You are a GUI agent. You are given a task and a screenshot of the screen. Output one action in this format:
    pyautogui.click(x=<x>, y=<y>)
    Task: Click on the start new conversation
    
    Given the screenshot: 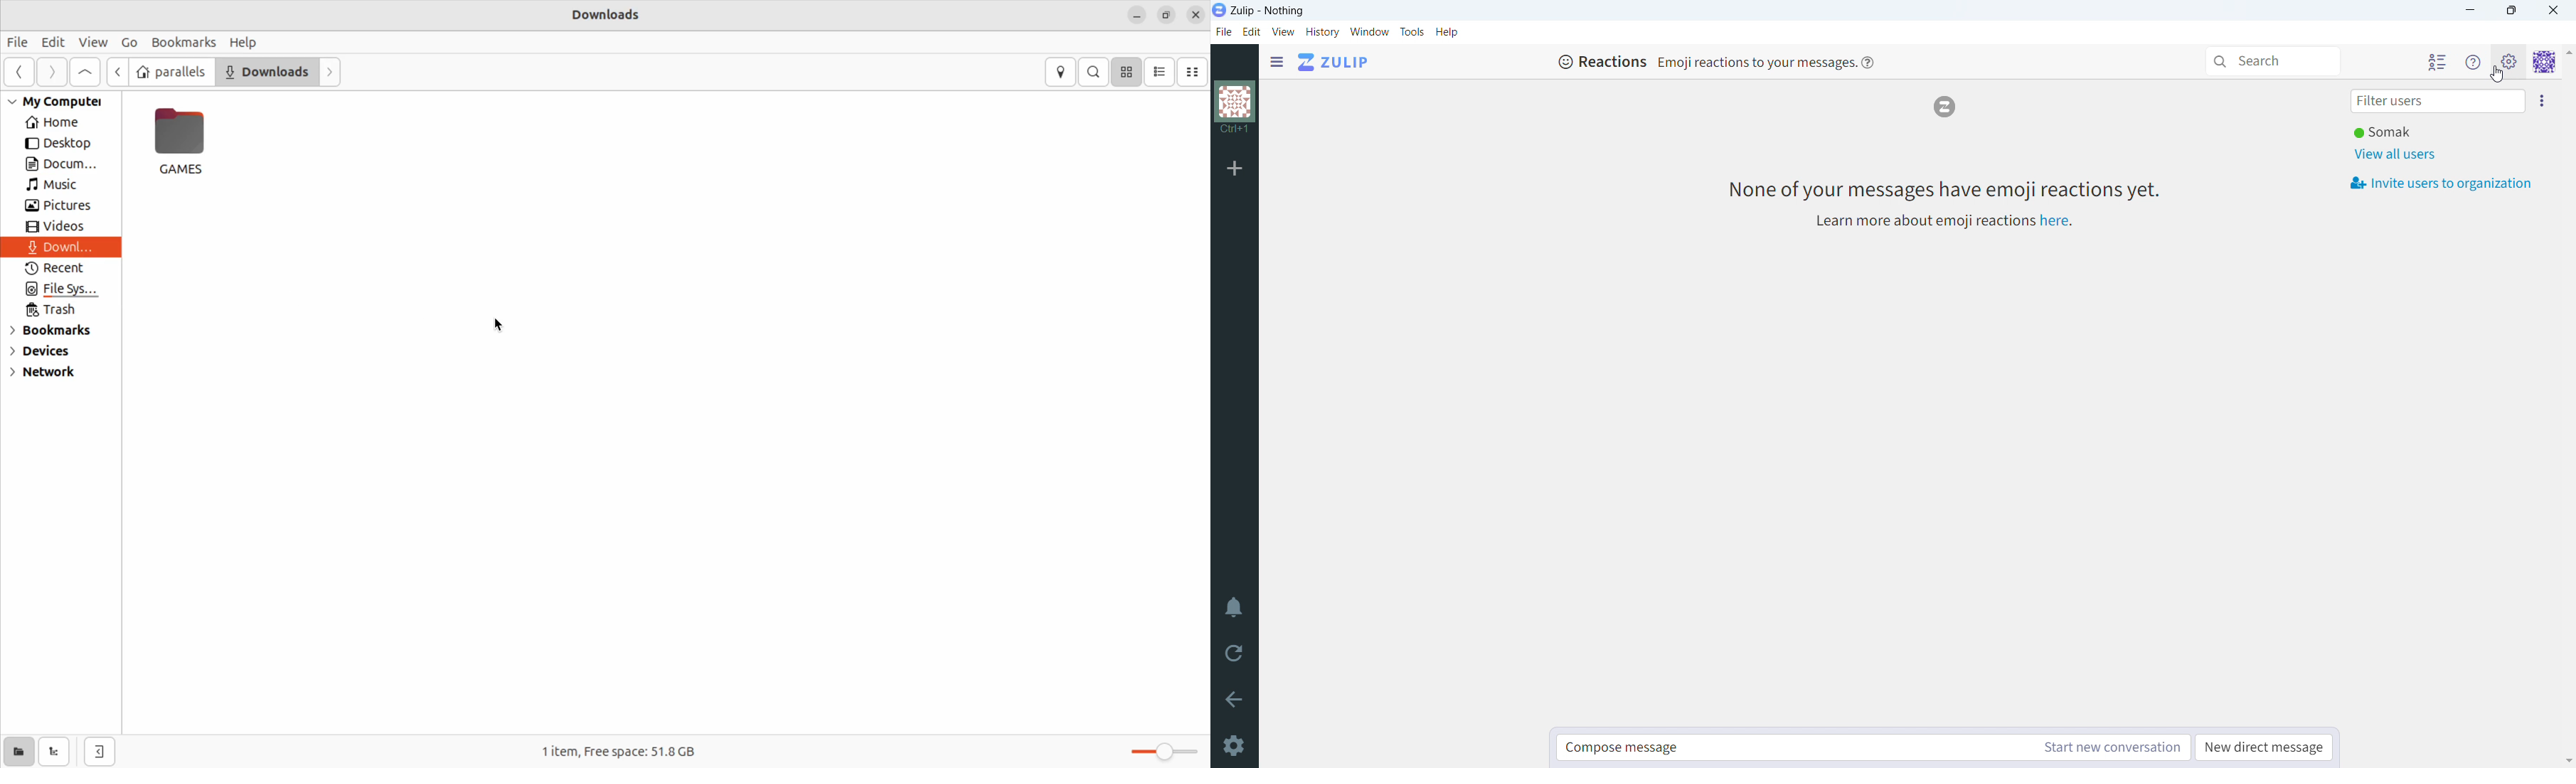 What is the action you would take?
    pyautogui.click(x=2111, y=747)
    